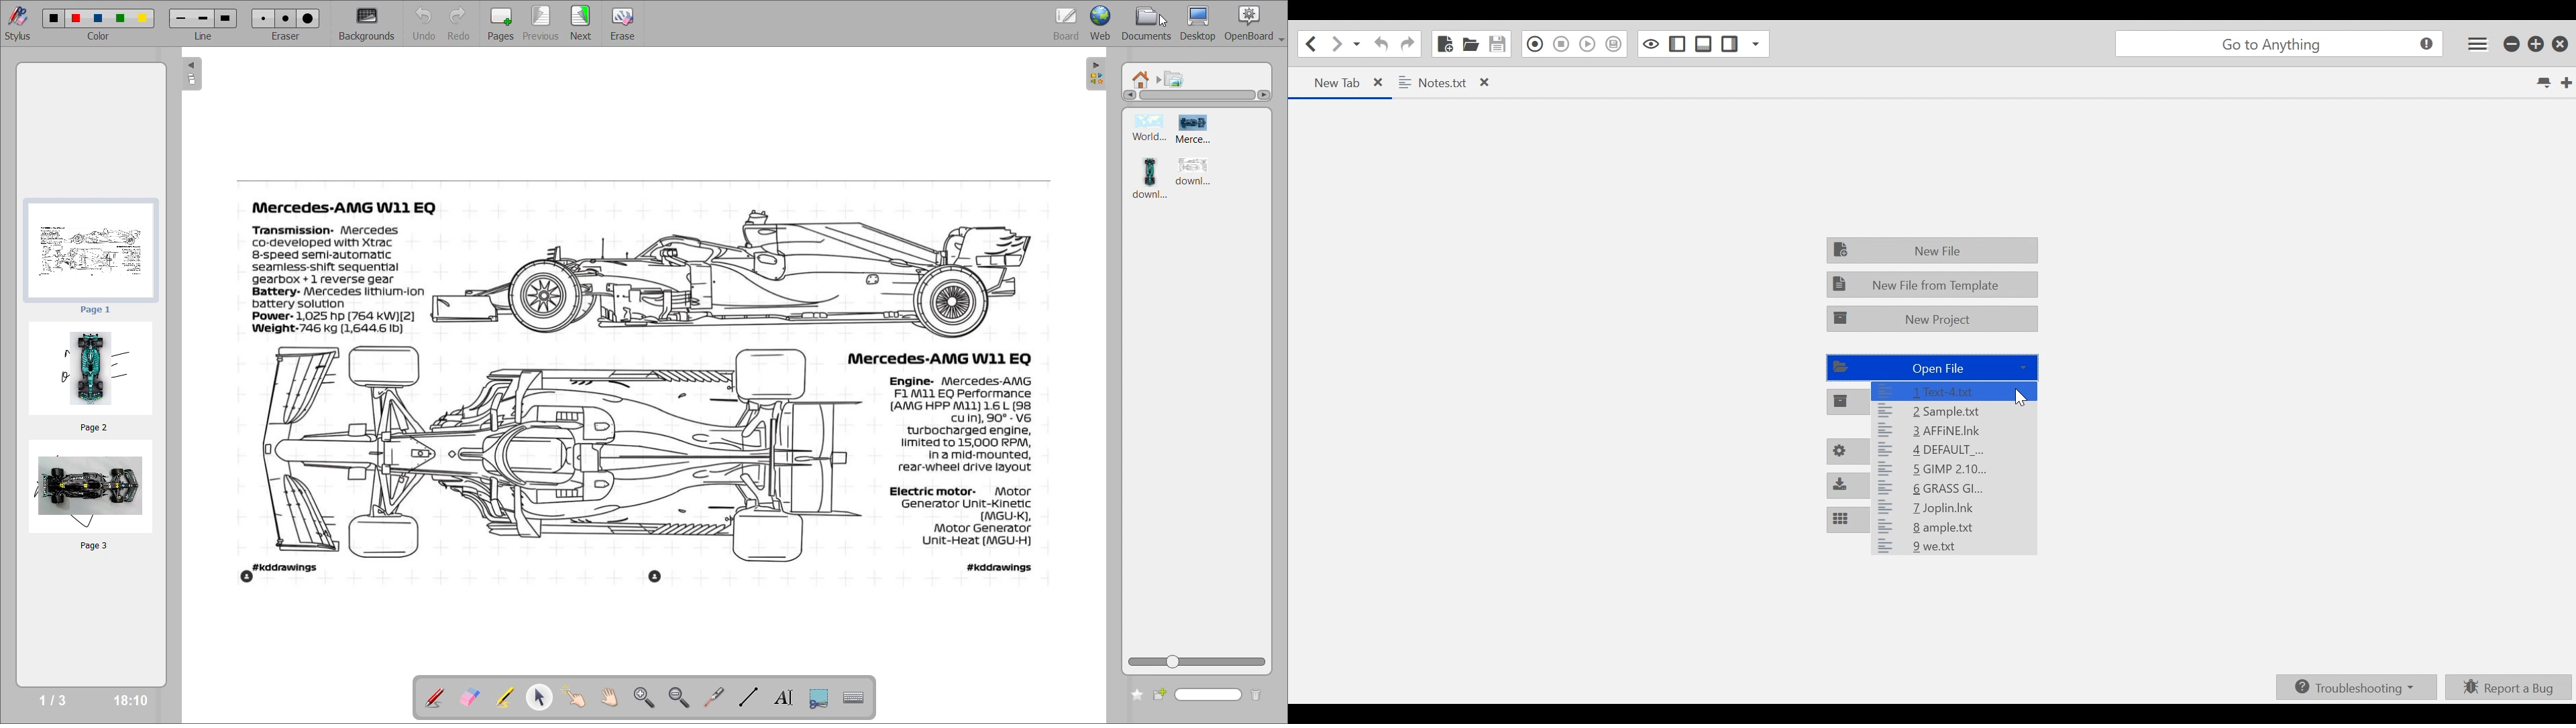 The height and width of the screenshot is (728, 2576). I want to click on close, so click(1487, 83).